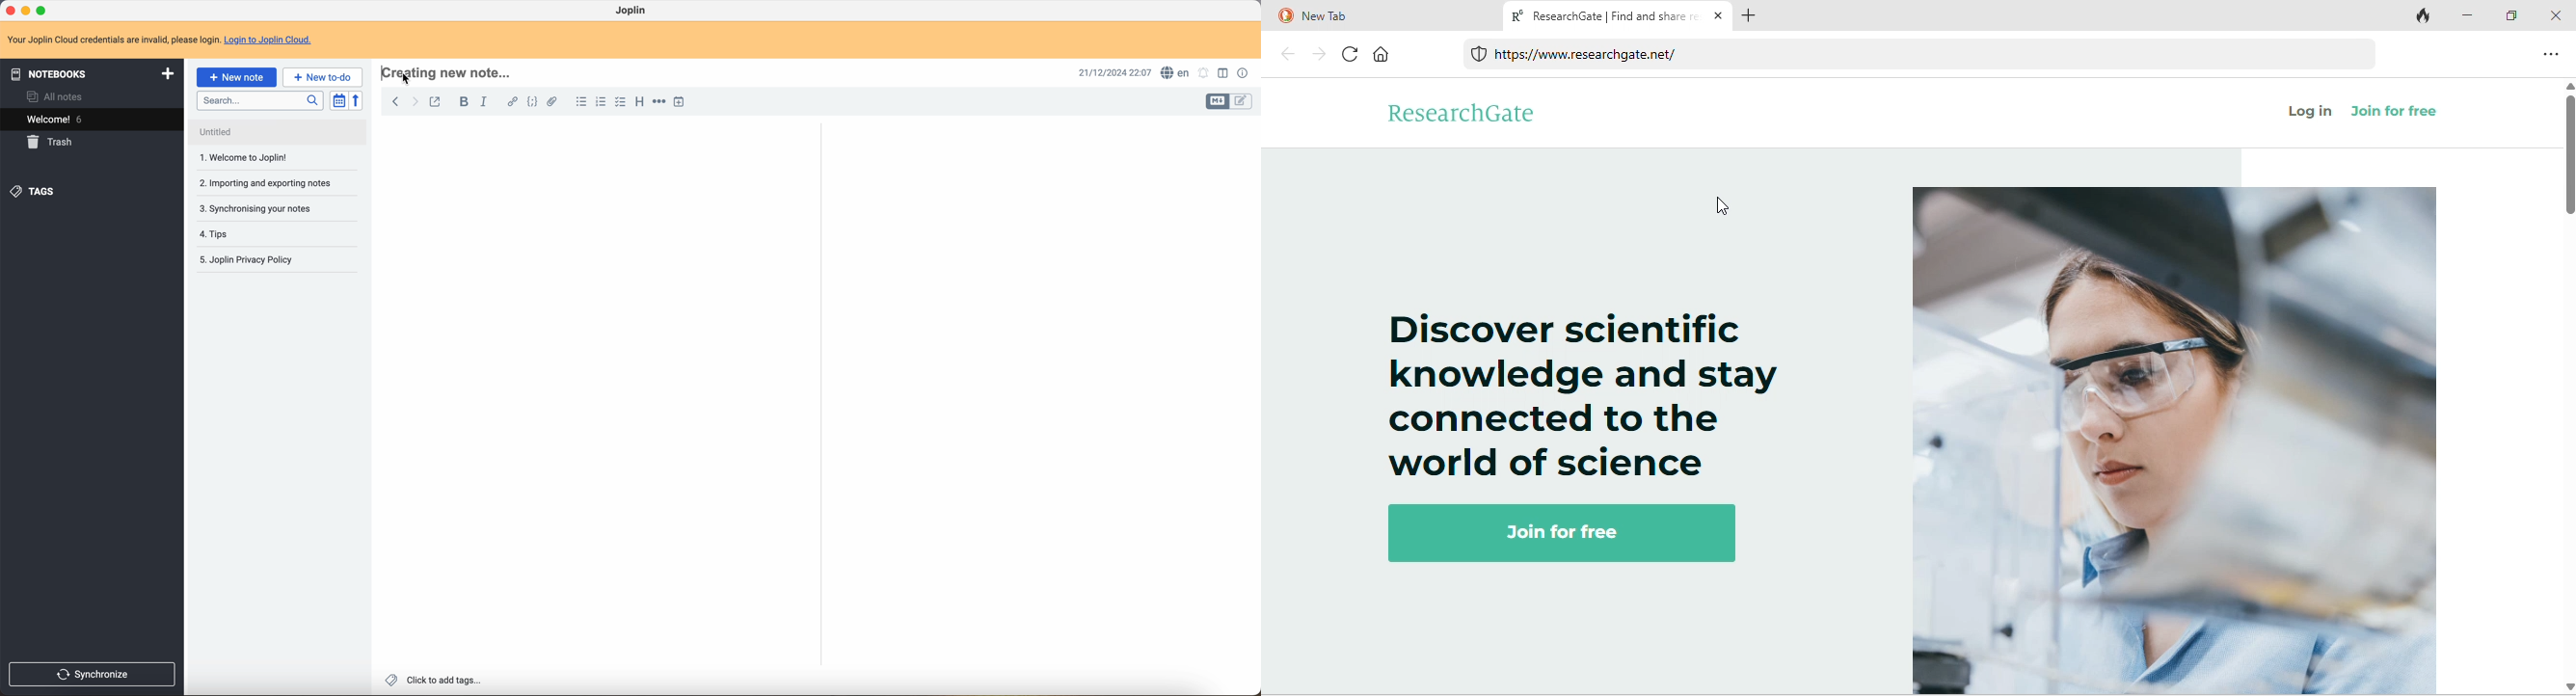  I want to click on maximize program, so click(43, 10).